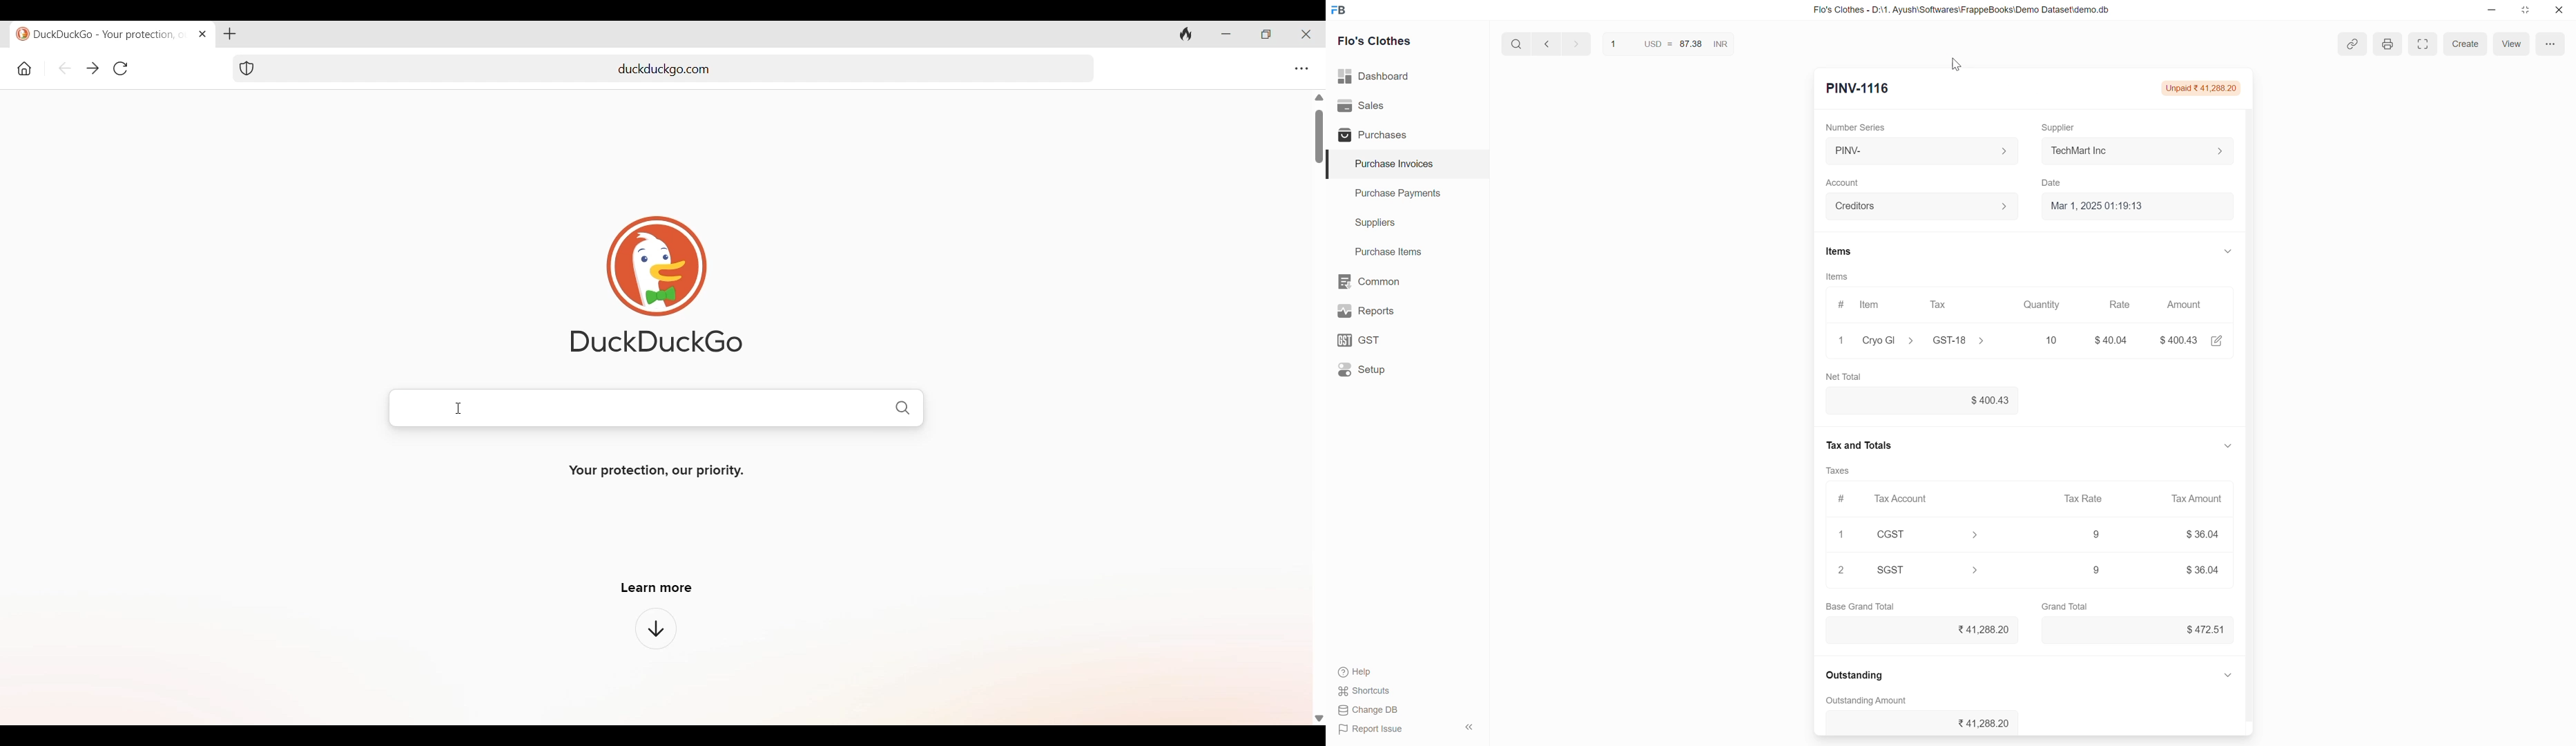  Describe the element at coordinates (1376, 43) in the screenshot. I see `Flo's Clothes` at that location.